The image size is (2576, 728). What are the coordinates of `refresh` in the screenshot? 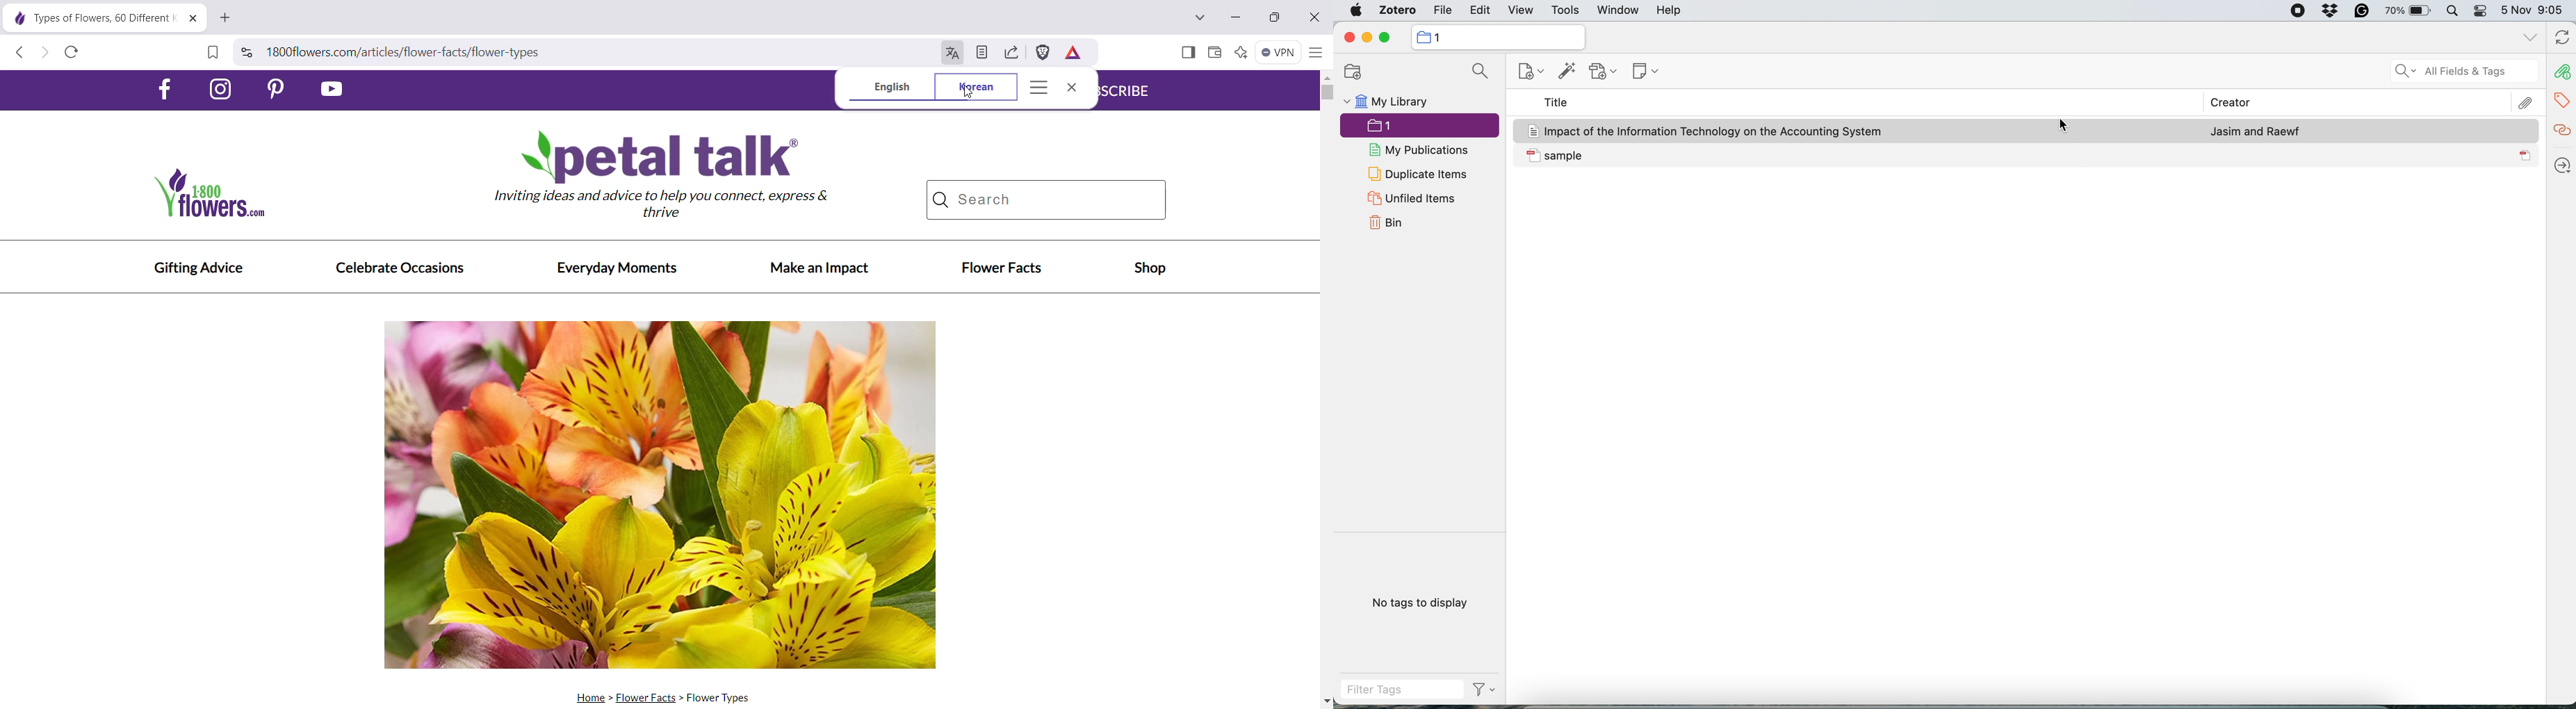 It's located at (2561, 38).